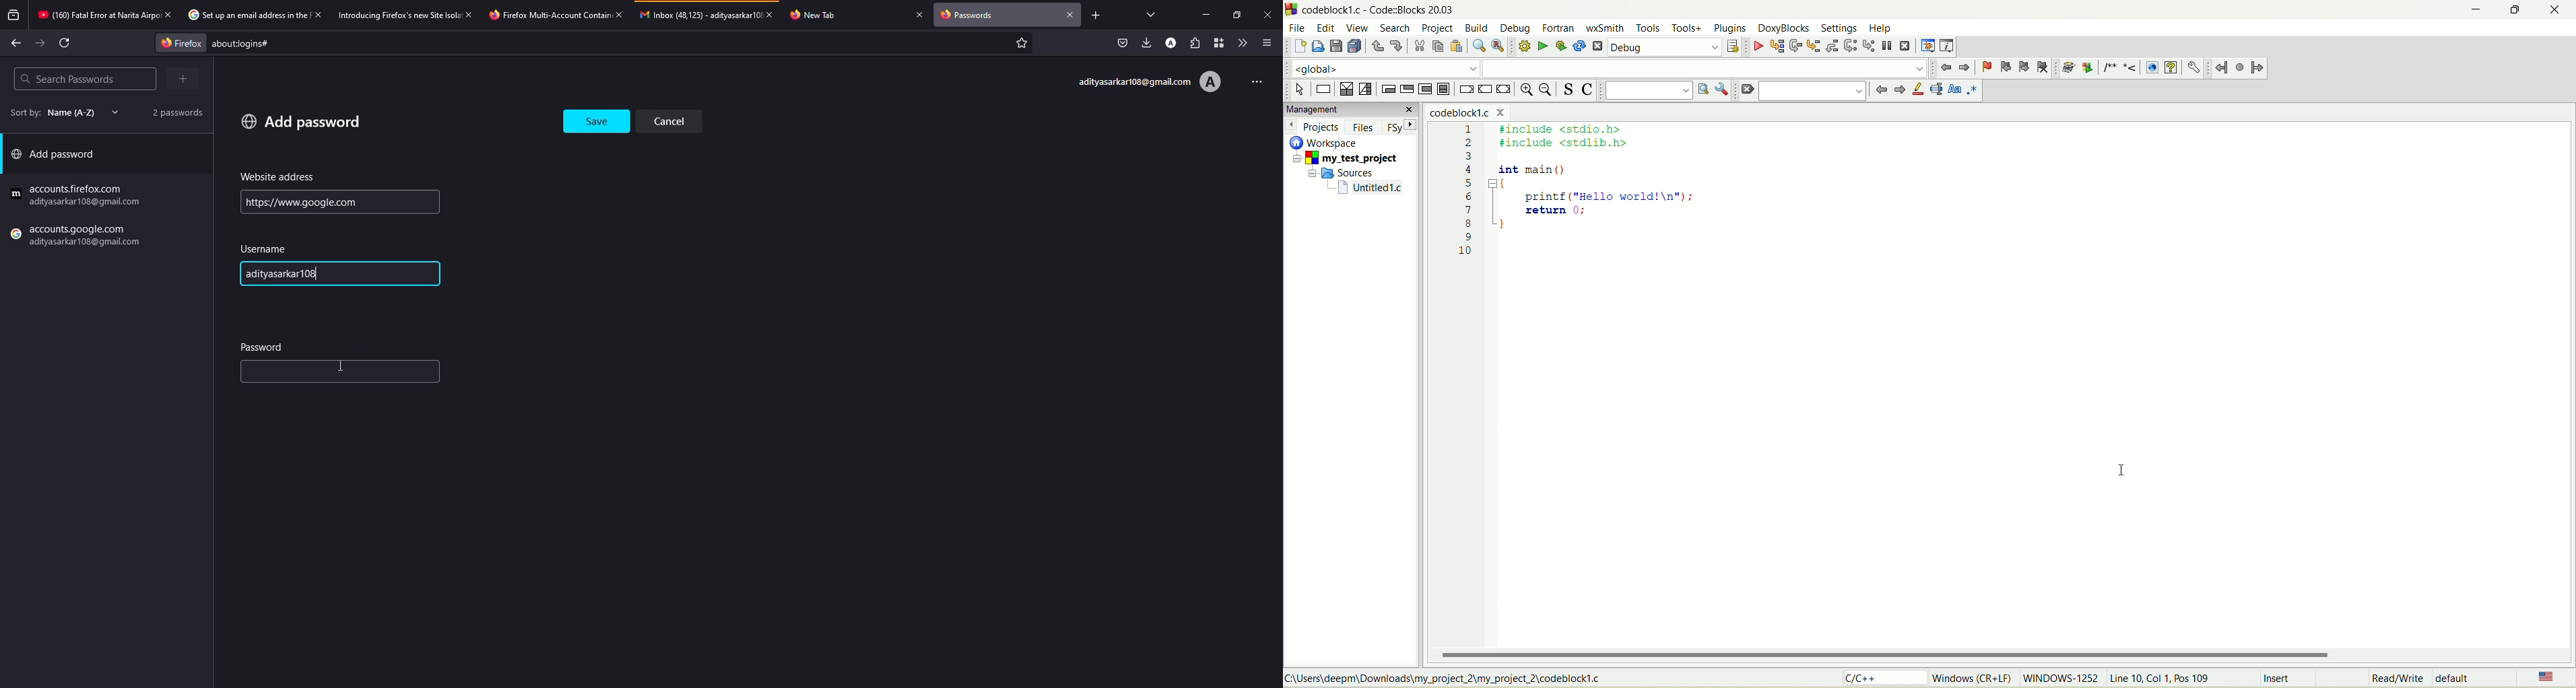 This screenshot has width=2576, height=700. I want to click on build, so click(1478, 29).